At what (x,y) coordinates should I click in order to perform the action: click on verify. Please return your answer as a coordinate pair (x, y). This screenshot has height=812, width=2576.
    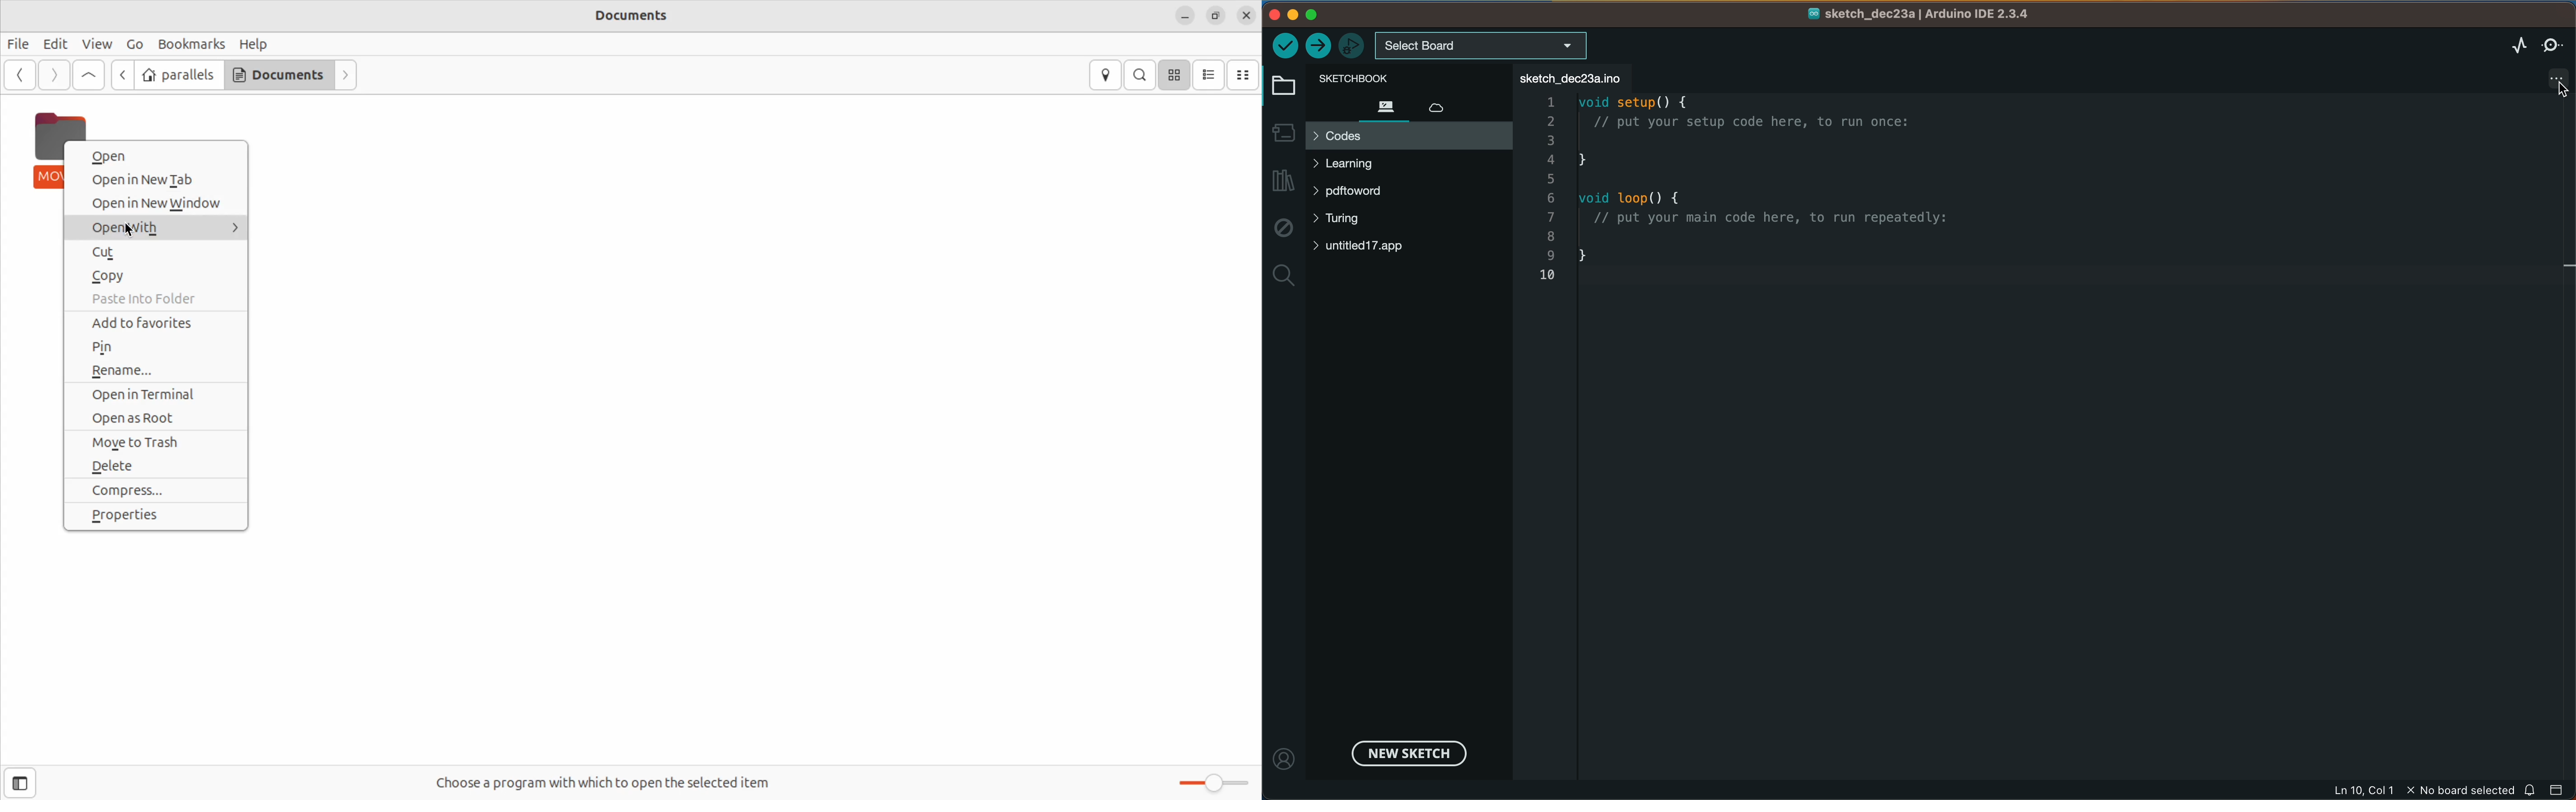
    Looking at the image, I should click on (1285, 44).